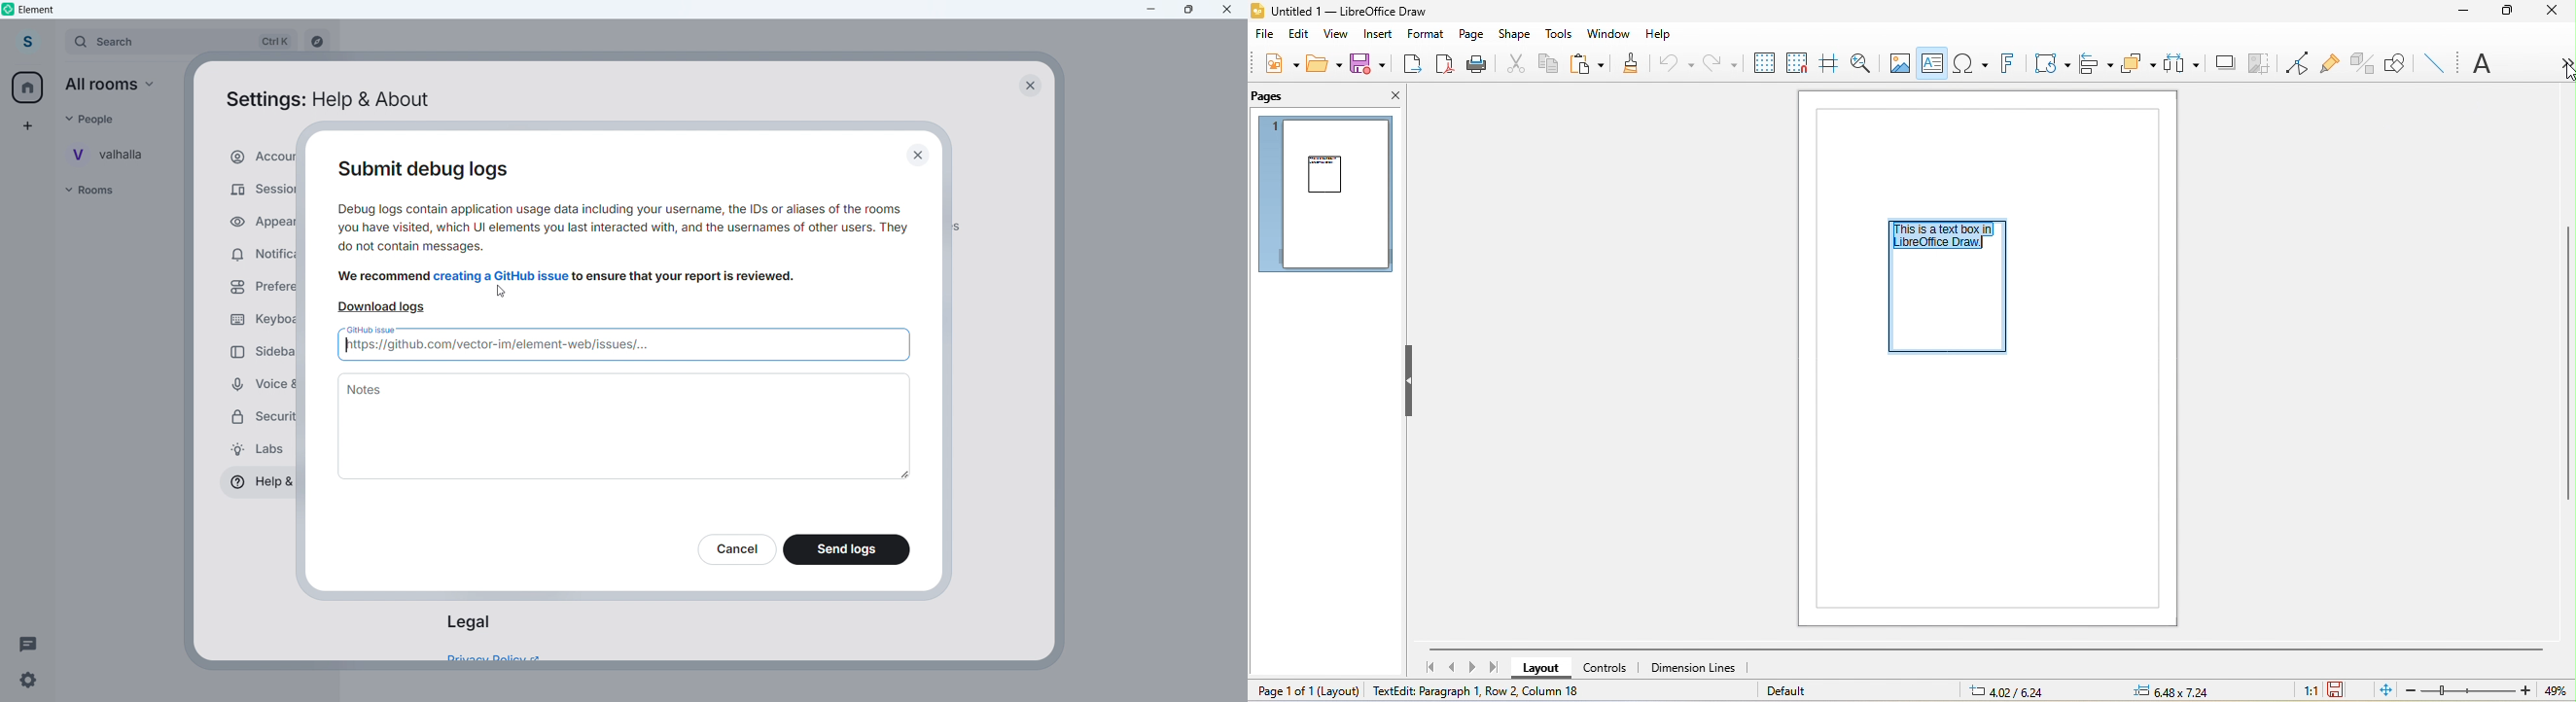  What do you see at coordinates (2095, 65) in the screenshot?
I see `align object` at bounding box center [2095, 65].